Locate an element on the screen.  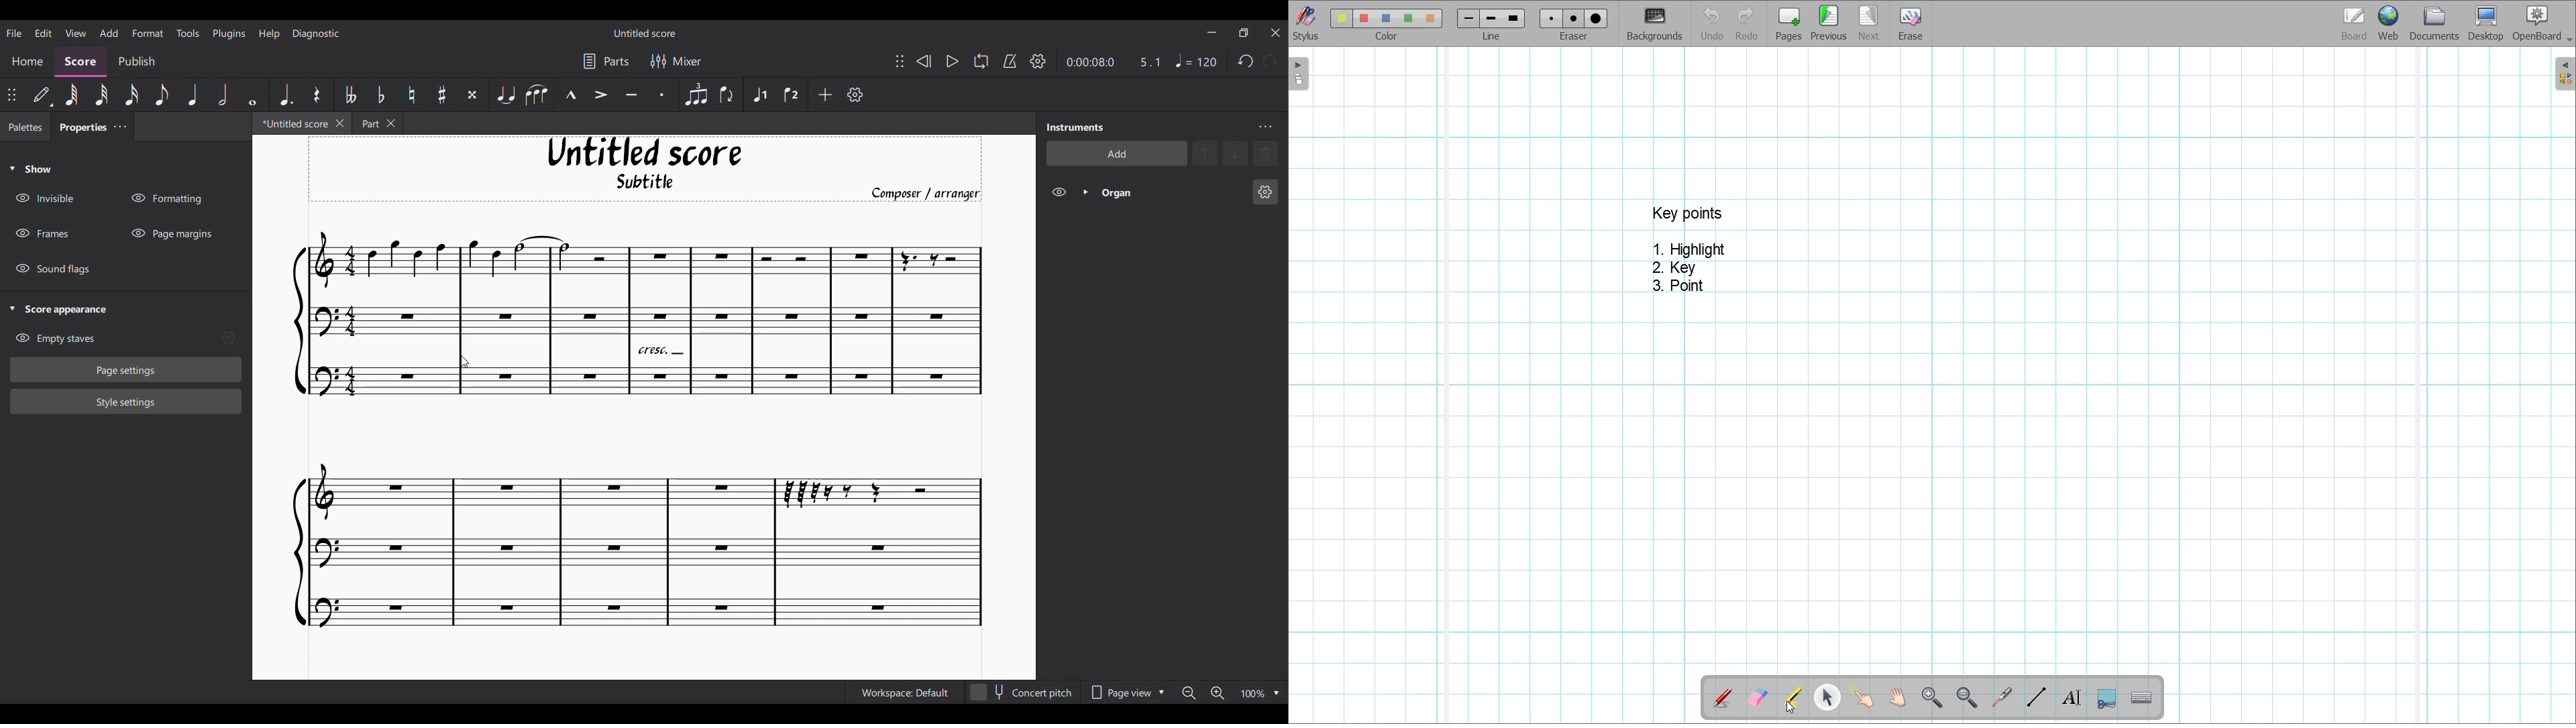
Home section is located at coordinates (28, 61).